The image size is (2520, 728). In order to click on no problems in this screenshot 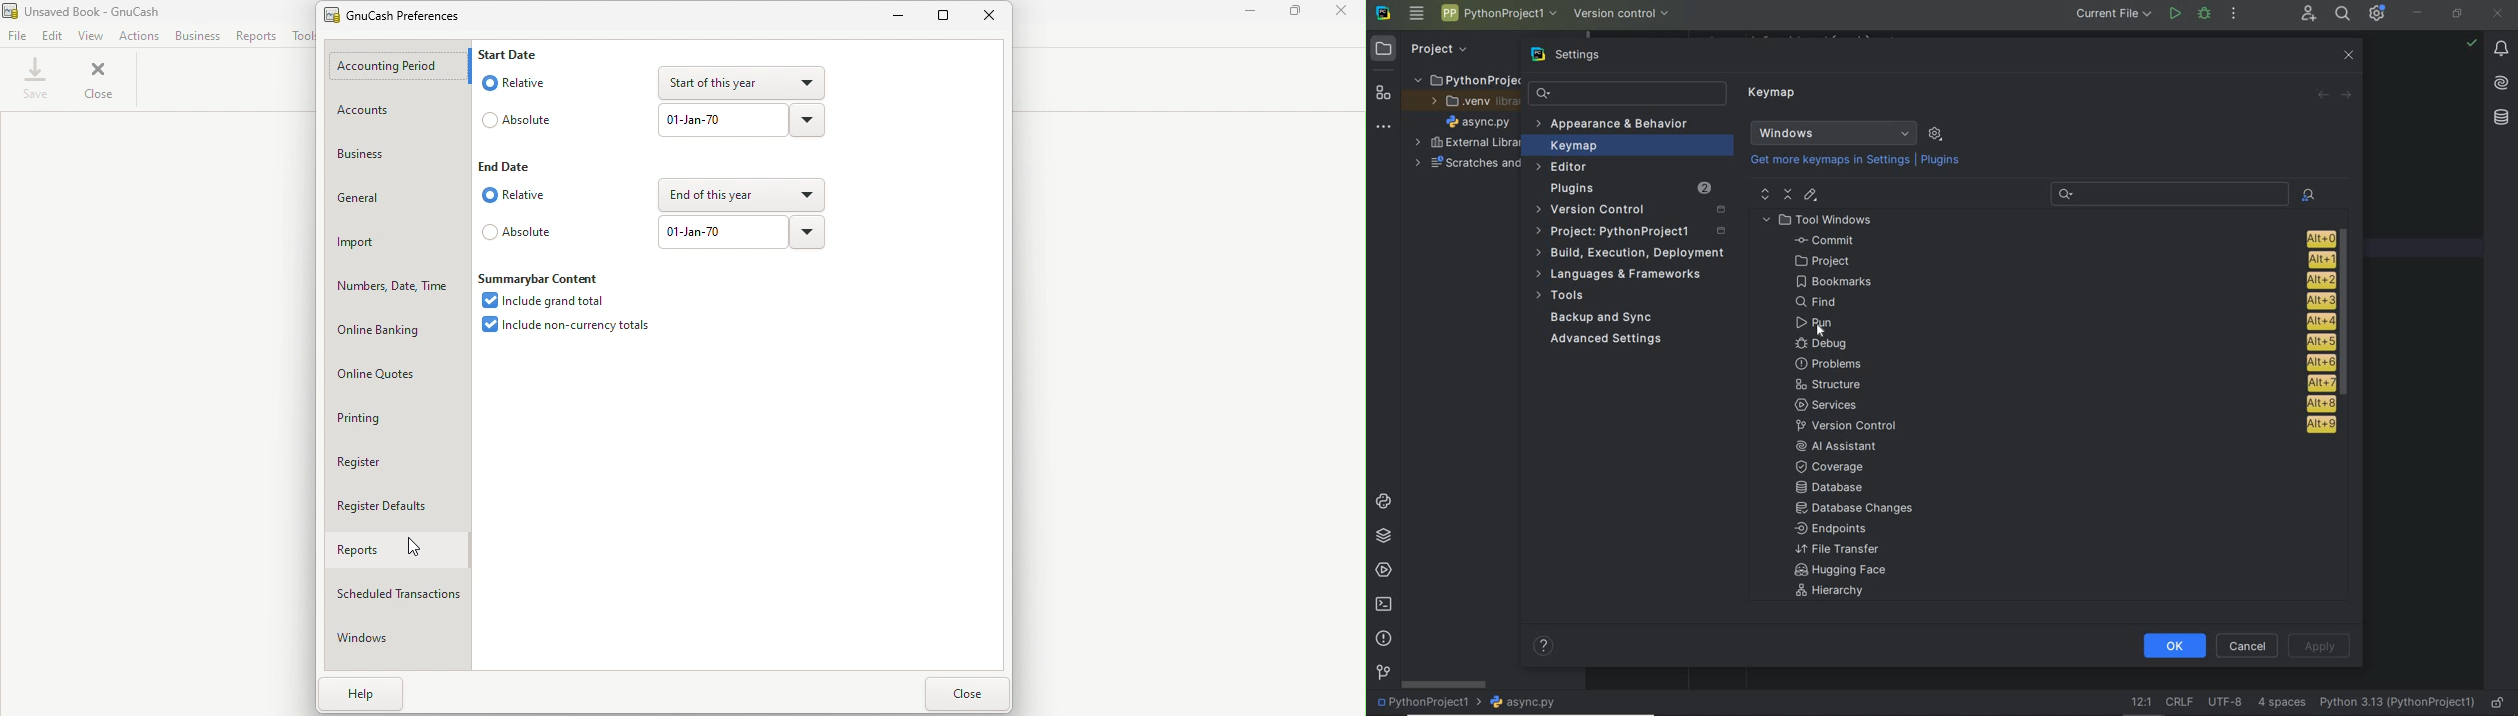, I will do `click(2472, 43)`.